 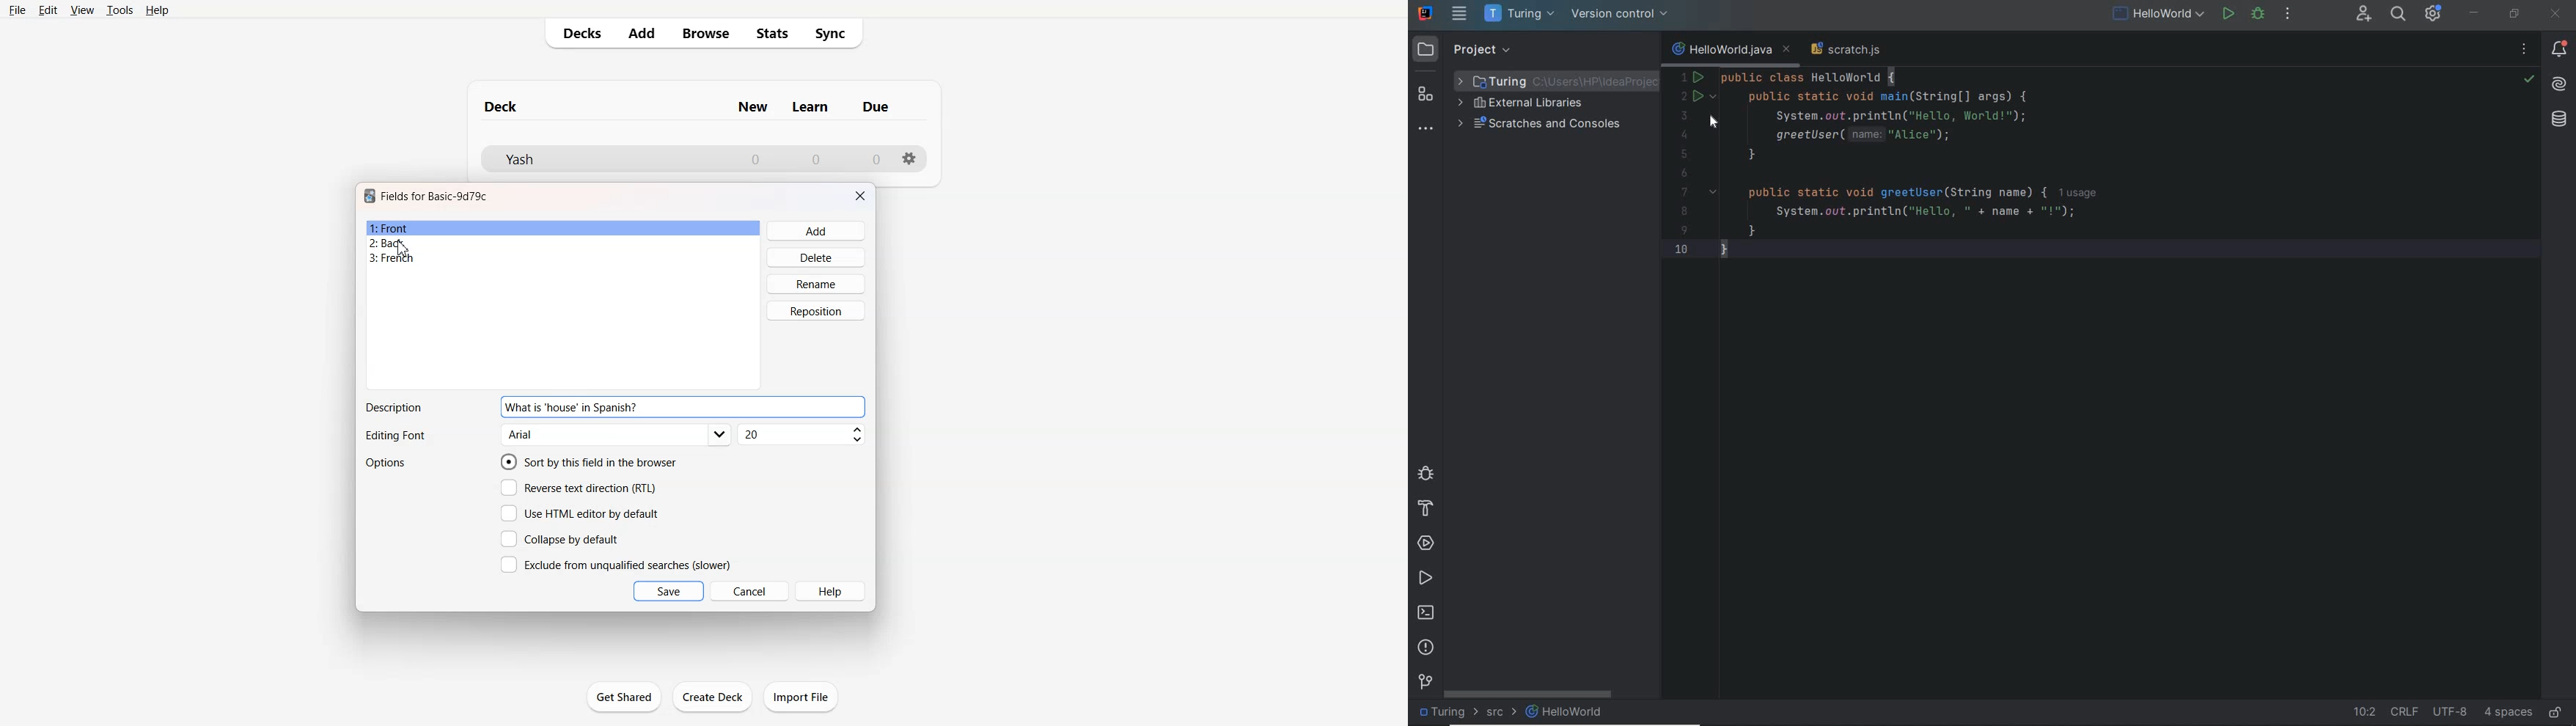 What do you see at coordinates (713, 696) in the screenshot?
I see `Create Deck` at bounding box center [713, 696].